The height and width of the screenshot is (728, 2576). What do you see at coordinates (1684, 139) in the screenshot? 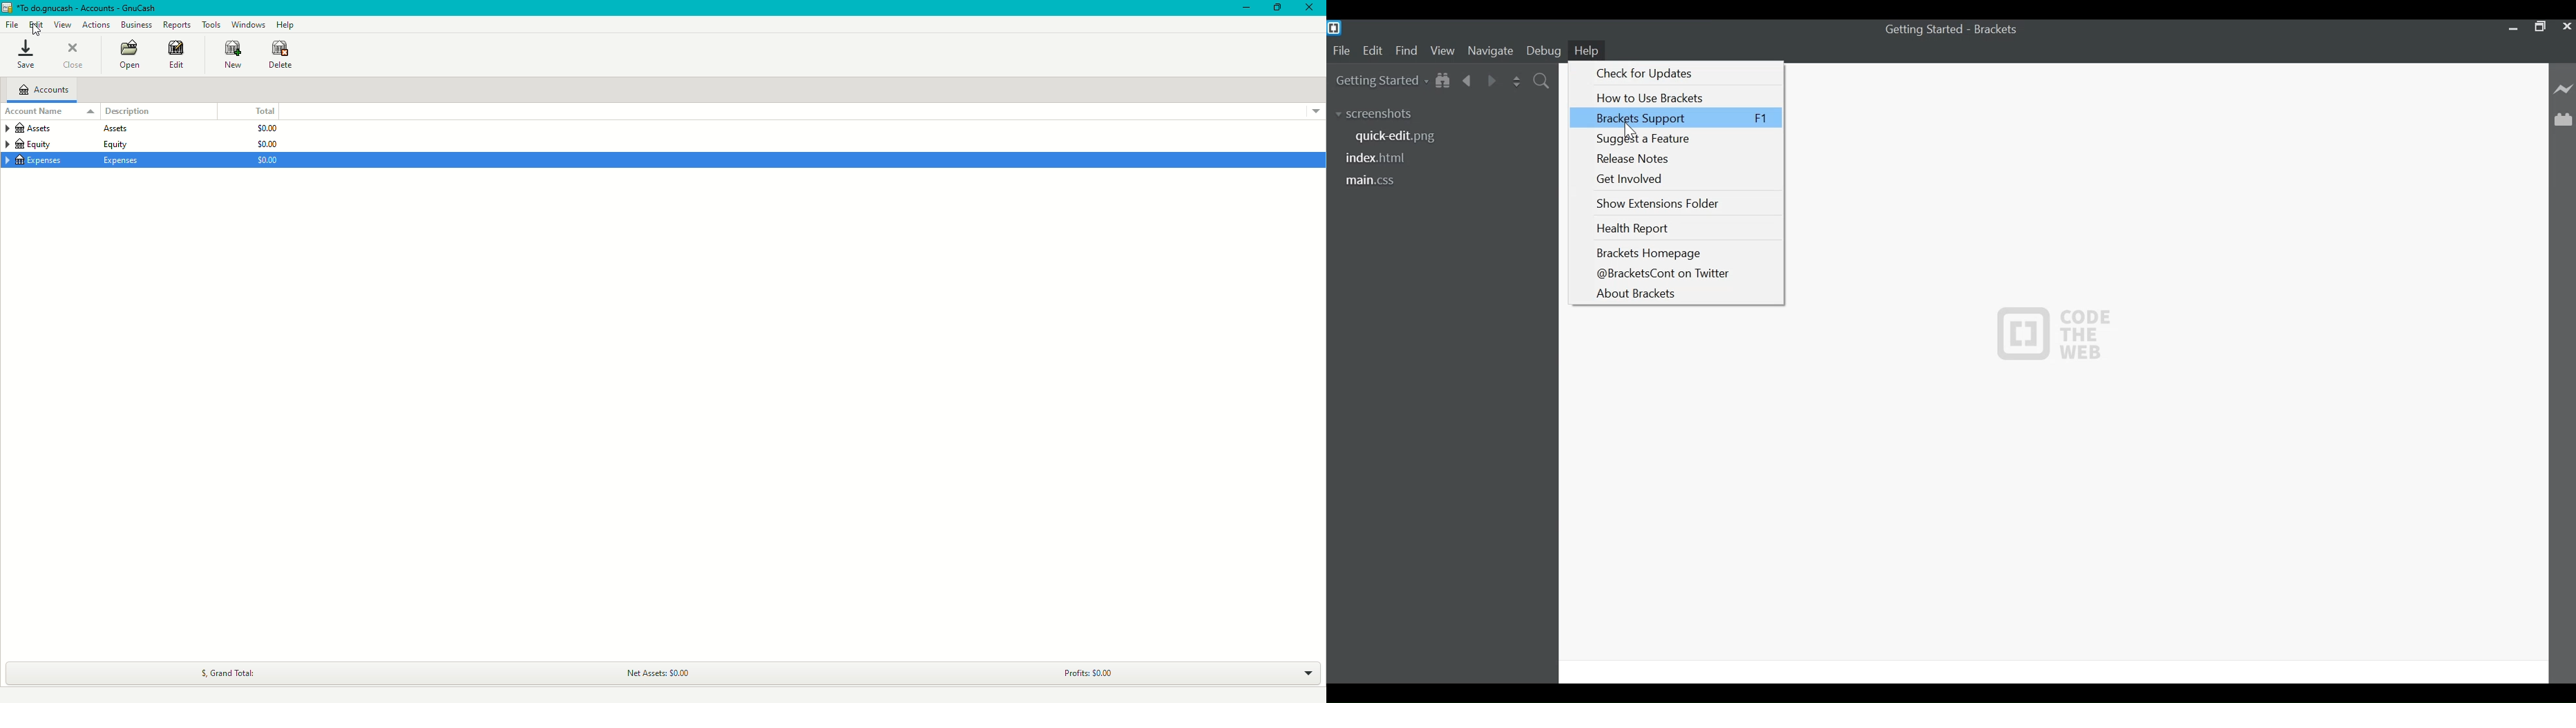
I see `Suggest Feature` at bounding box center [1684, 139].